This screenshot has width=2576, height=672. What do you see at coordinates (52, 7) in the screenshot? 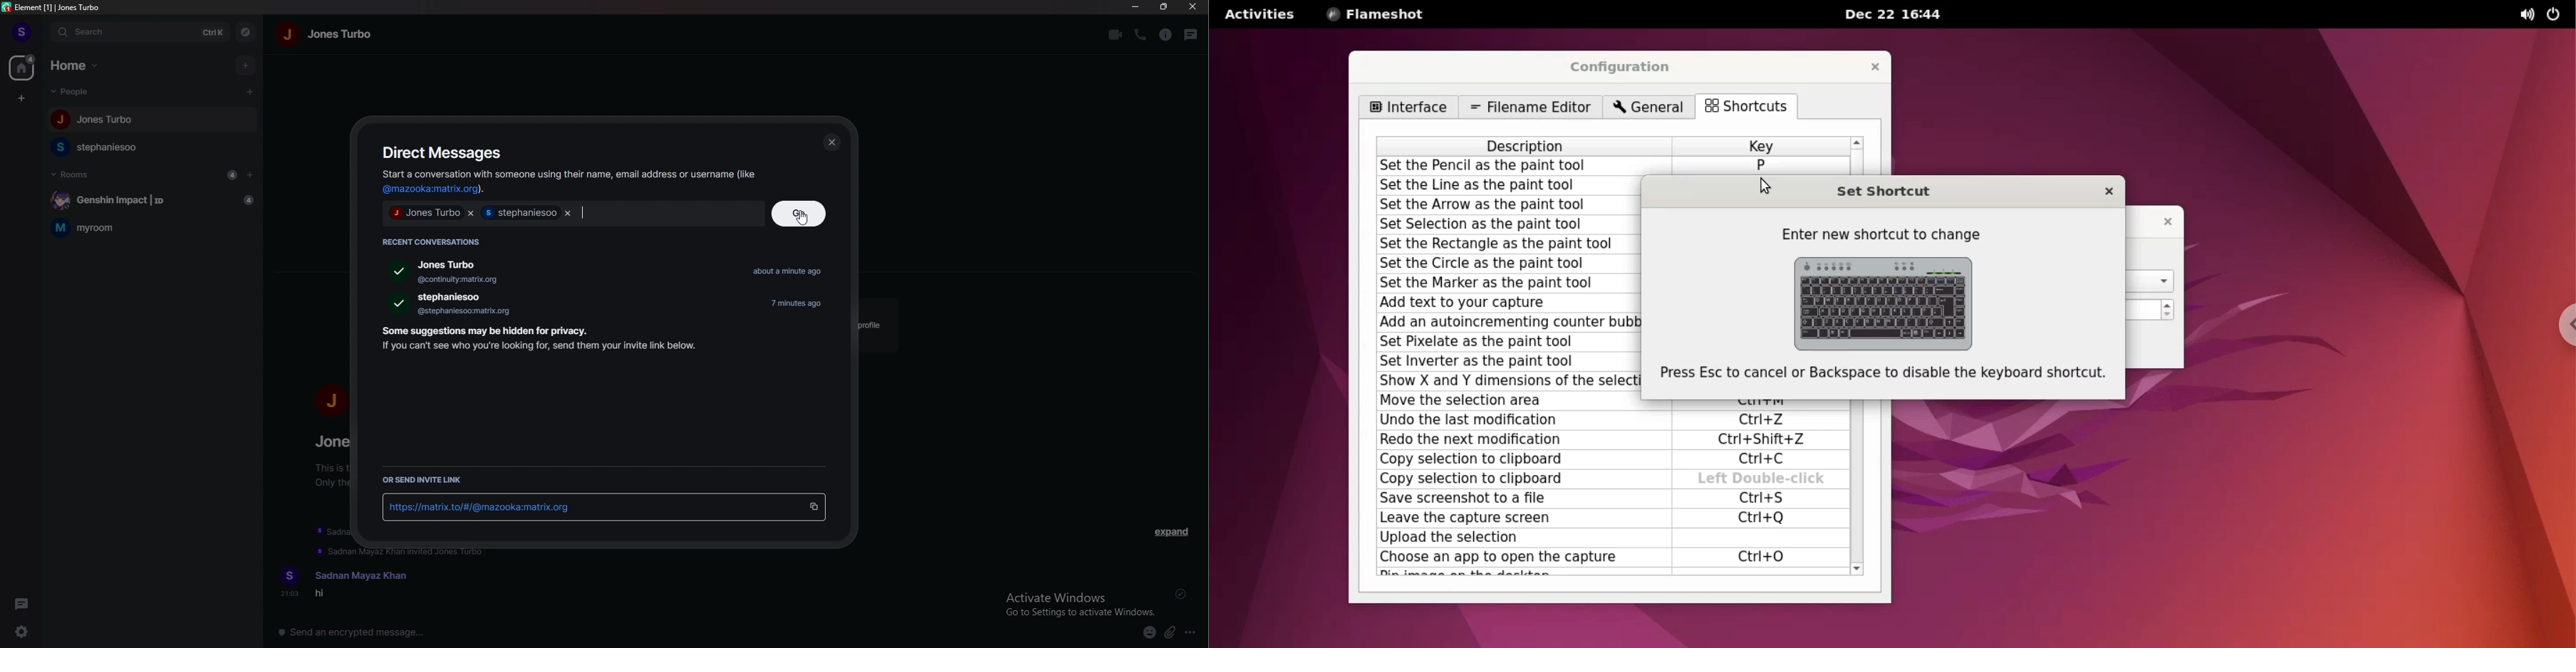
I see `element [1] | Jones Turbo` at bounding box center [52, 7].